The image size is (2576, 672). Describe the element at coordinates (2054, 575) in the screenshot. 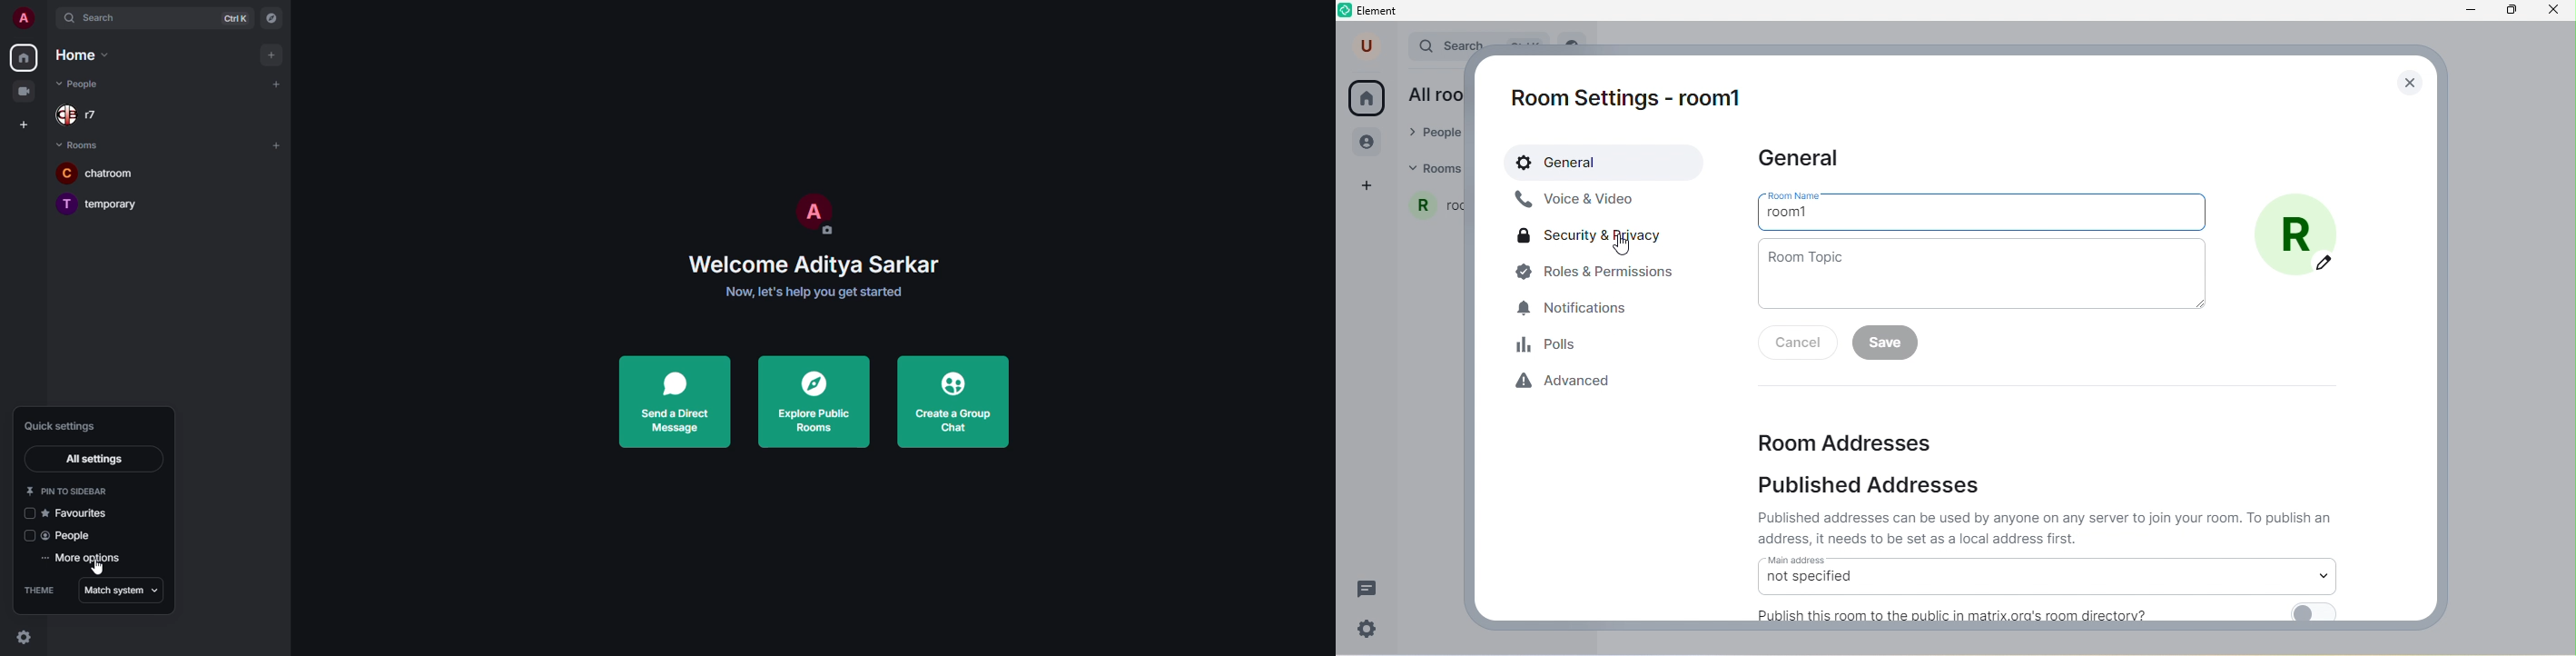

I see `main address` at that location.